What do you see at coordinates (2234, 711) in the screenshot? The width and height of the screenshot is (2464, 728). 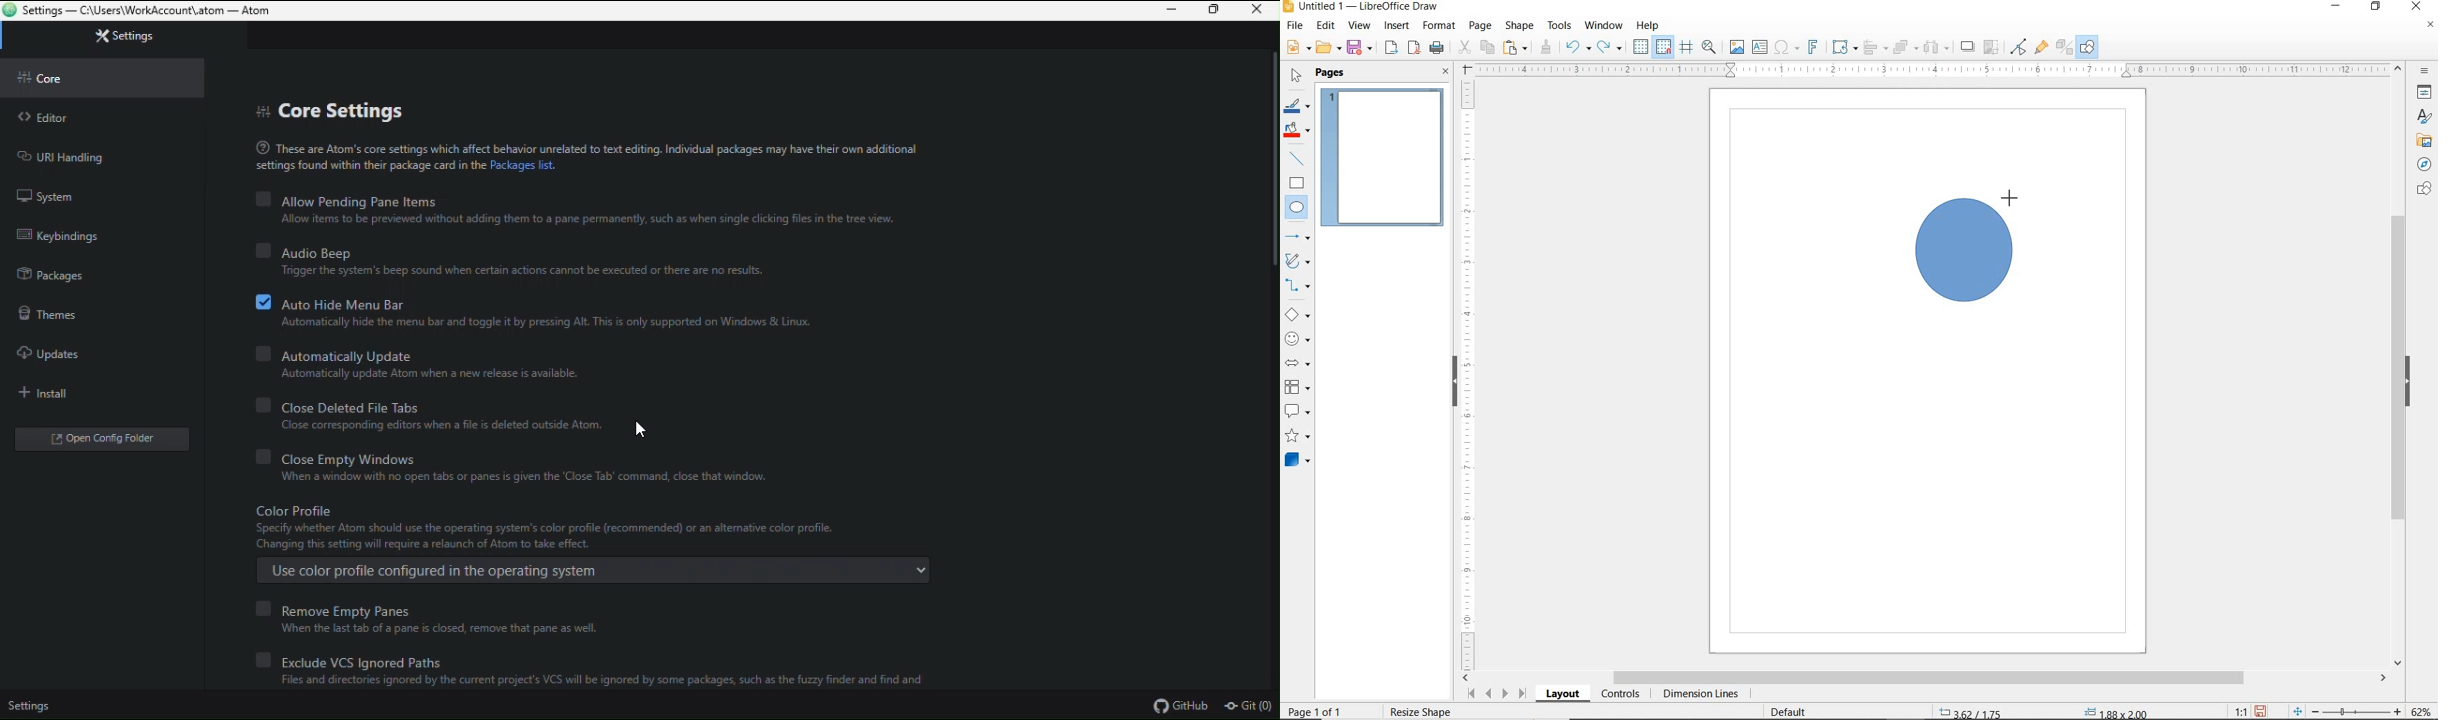 I see `SCALE FACTOR` at bounding box center [2234, 711].